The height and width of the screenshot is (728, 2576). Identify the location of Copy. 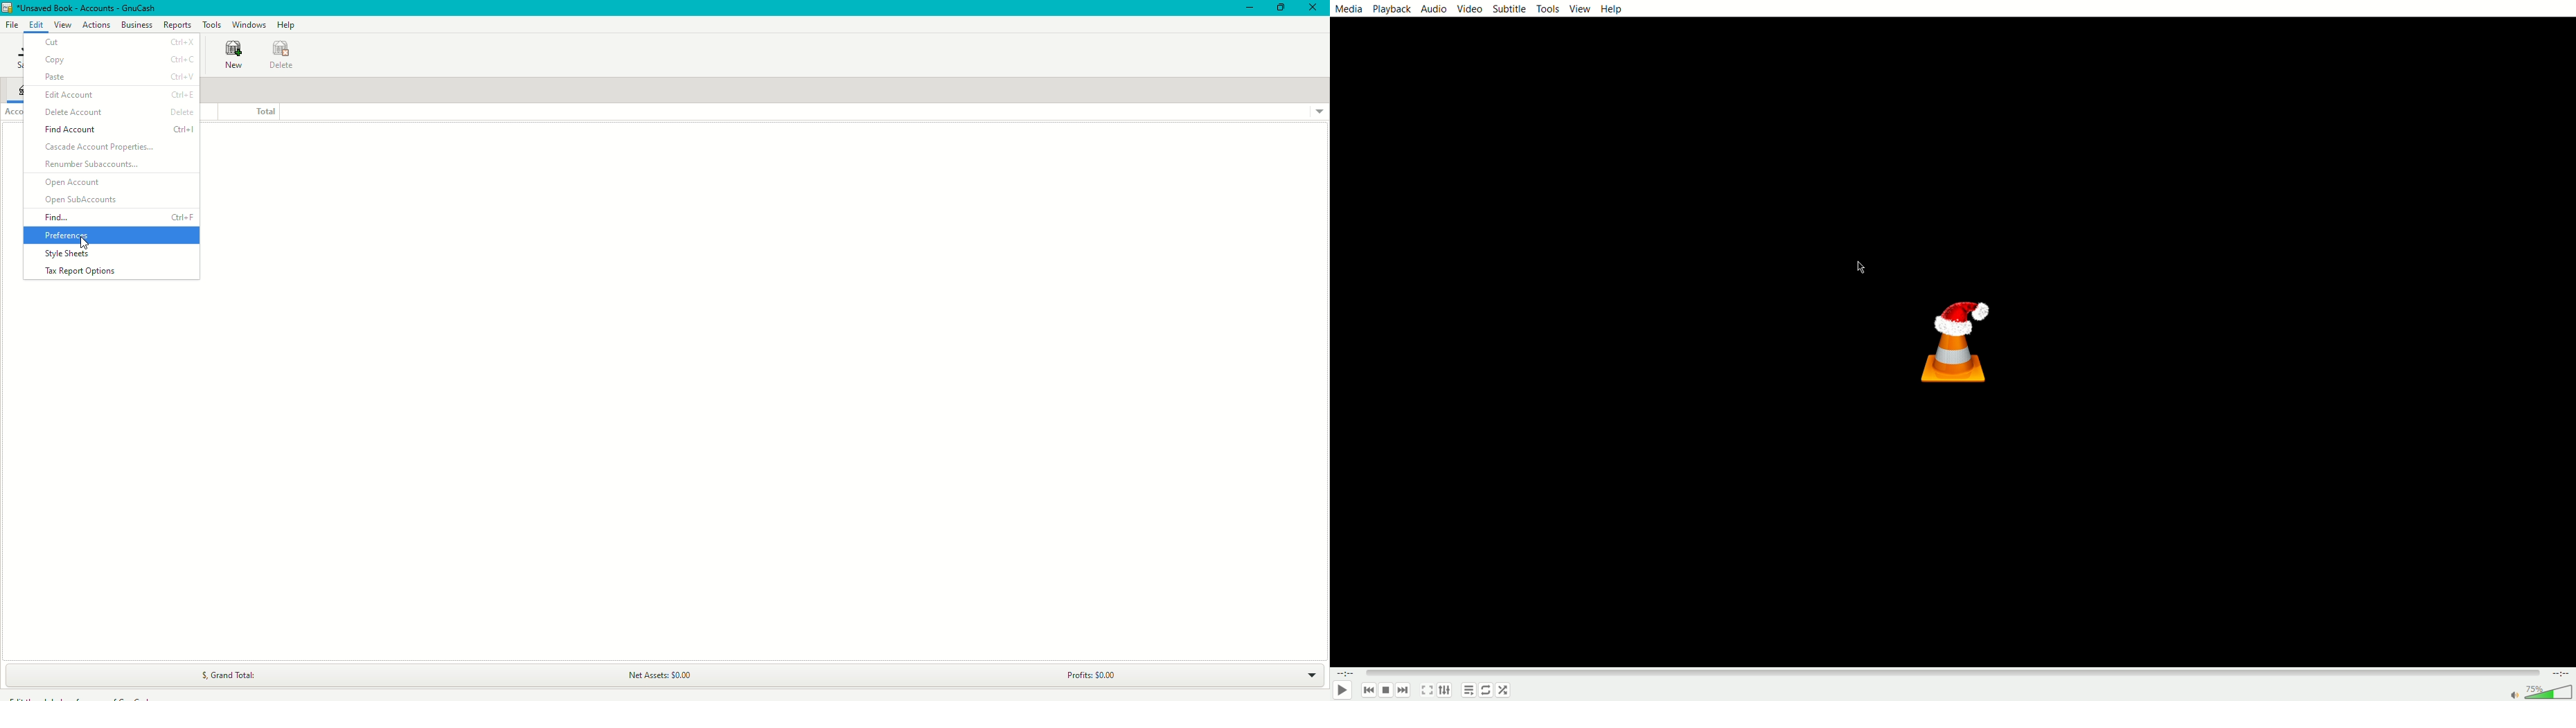
(120, 60).